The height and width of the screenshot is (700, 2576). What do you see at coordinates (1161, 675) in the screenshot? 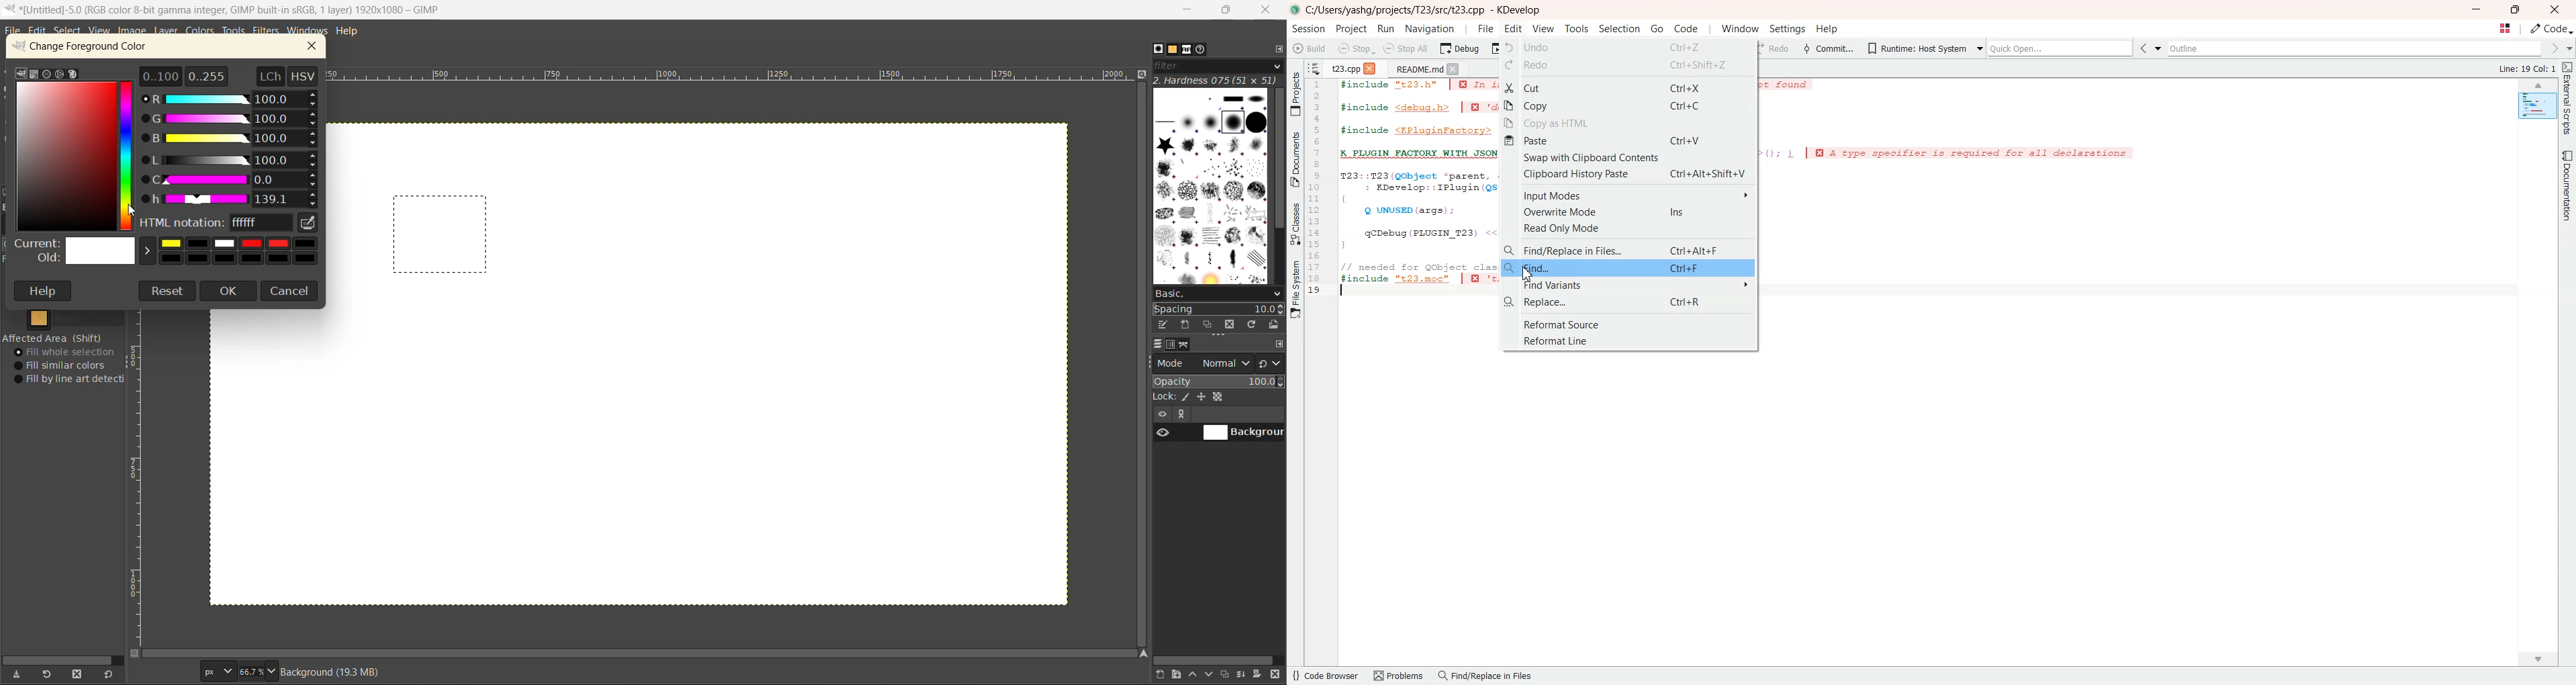
I see `create a new layer` at bounding box center [1161, 675].